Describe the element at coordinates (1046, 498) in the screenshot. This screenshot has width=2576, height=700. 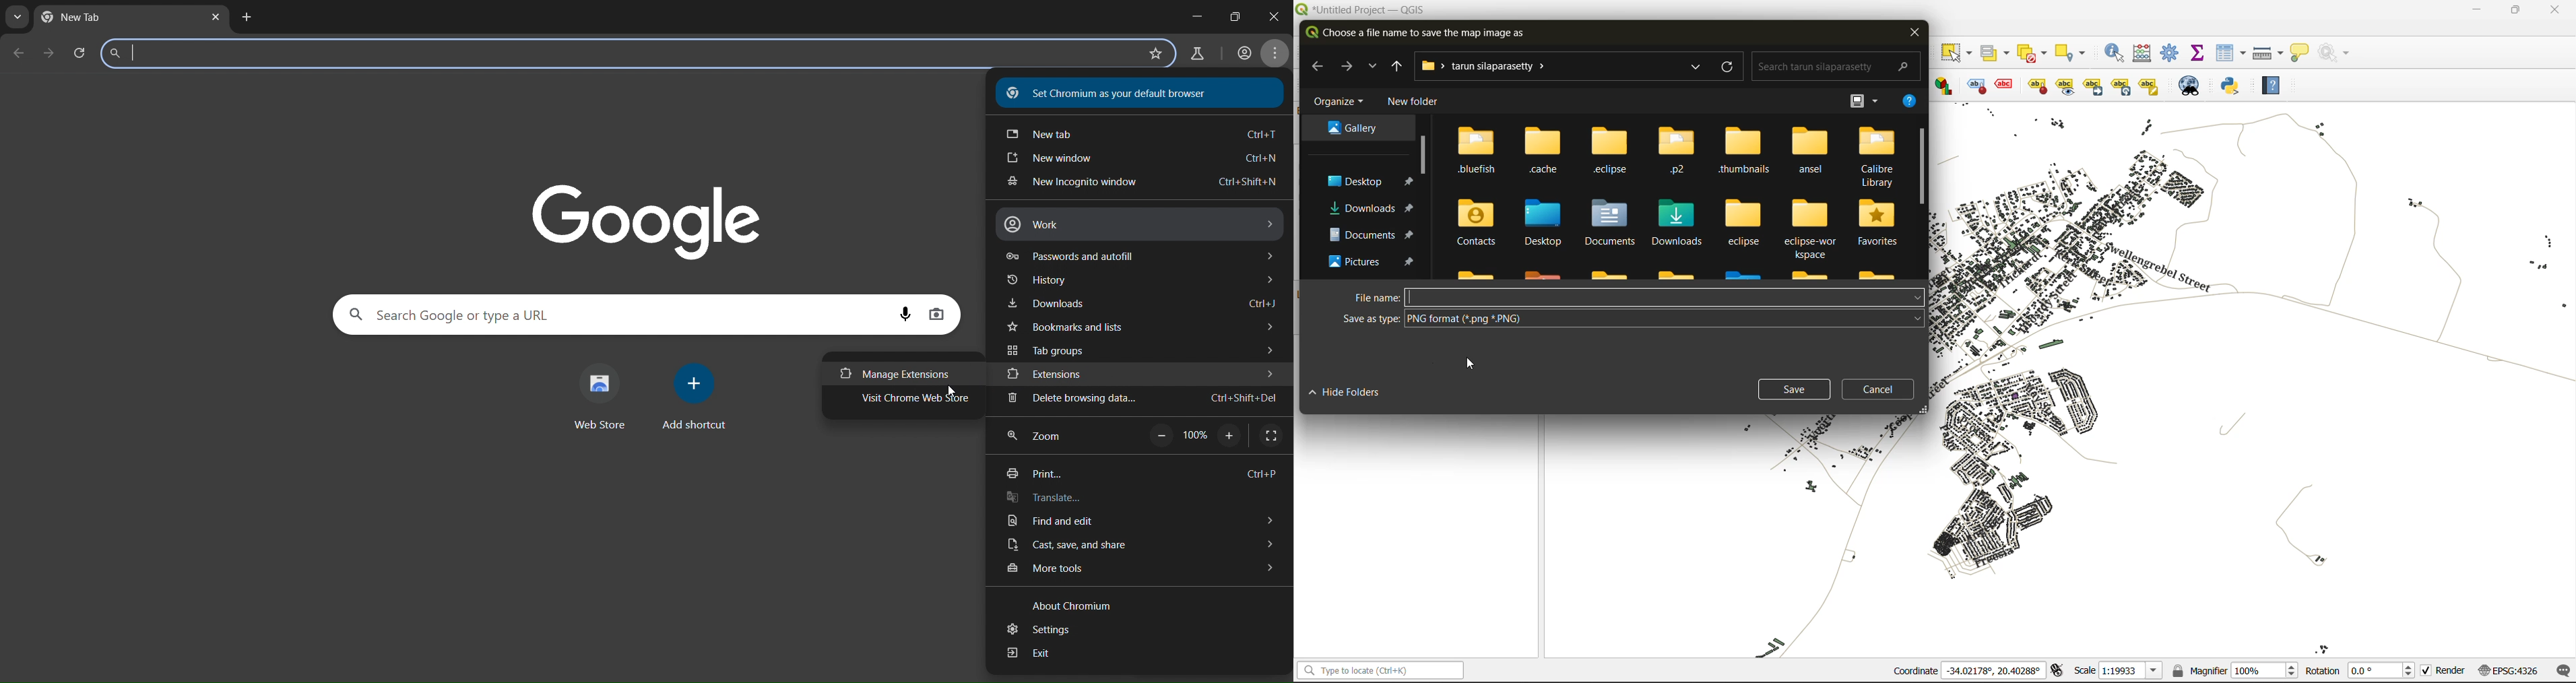
I see `translate` at that location.